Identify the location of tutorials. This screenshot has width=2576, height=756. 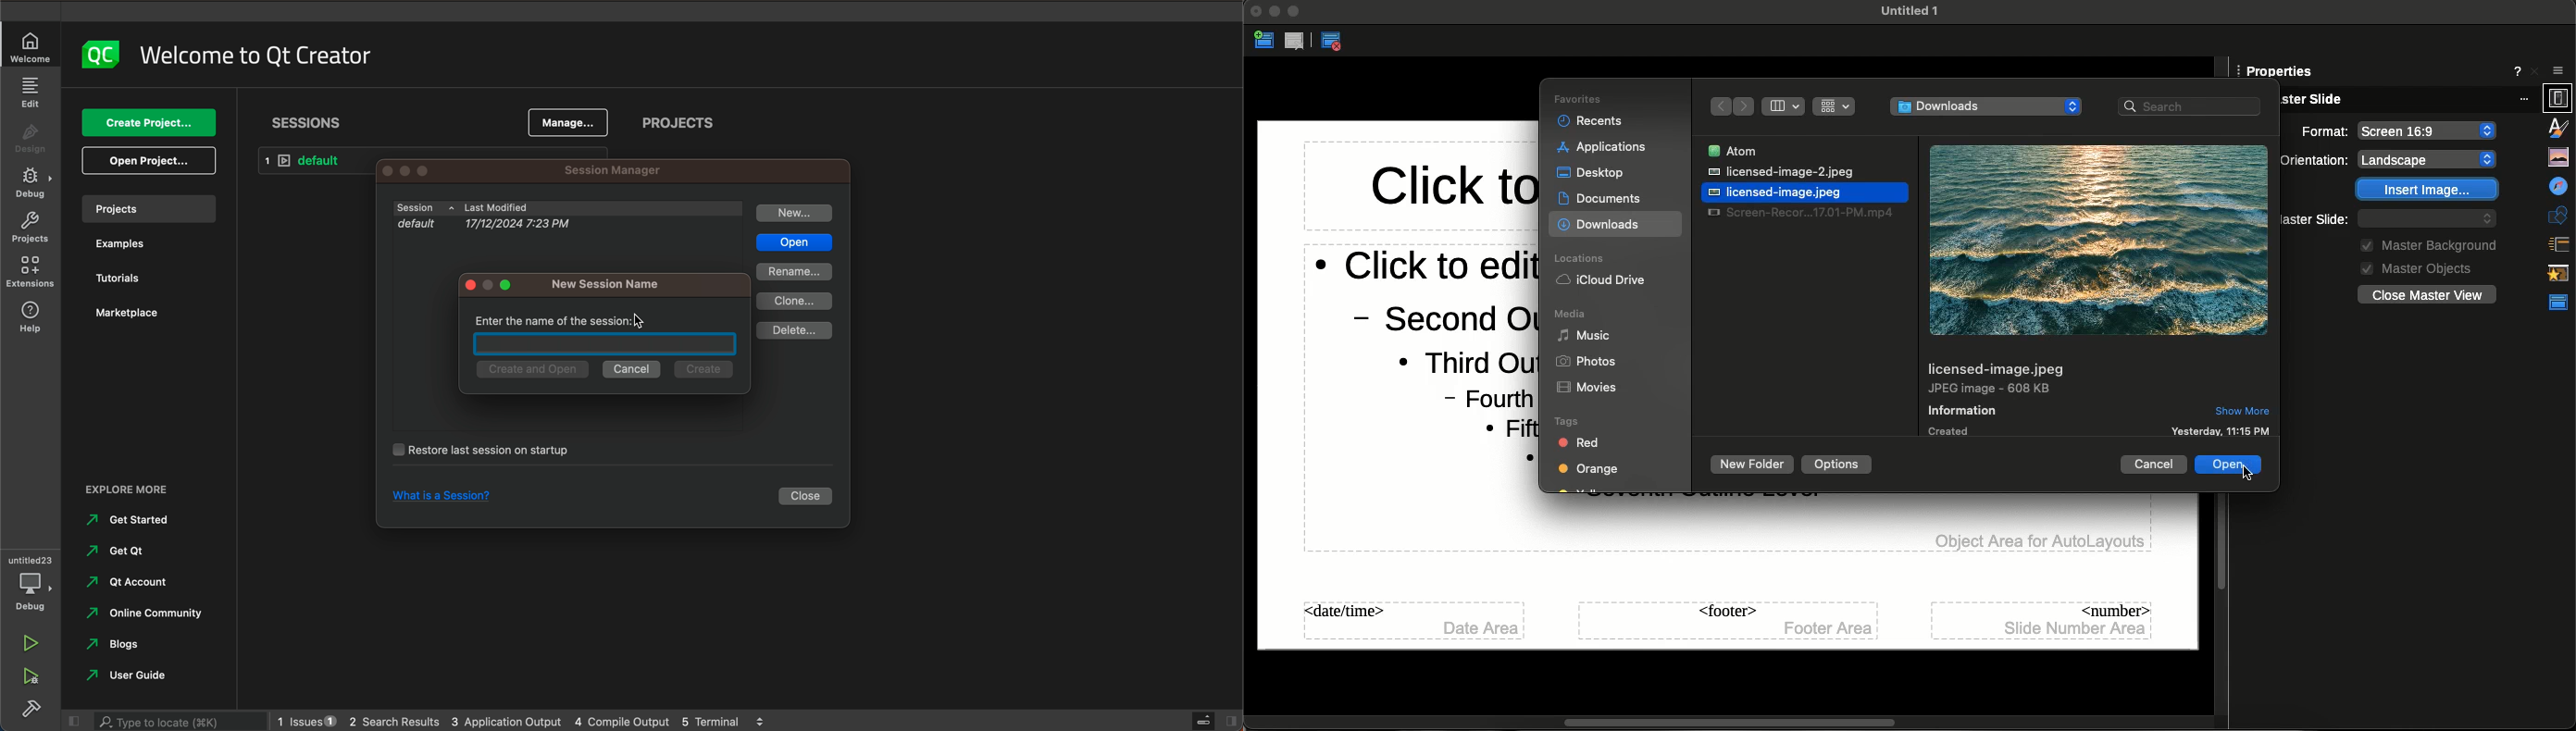
(124, 280).